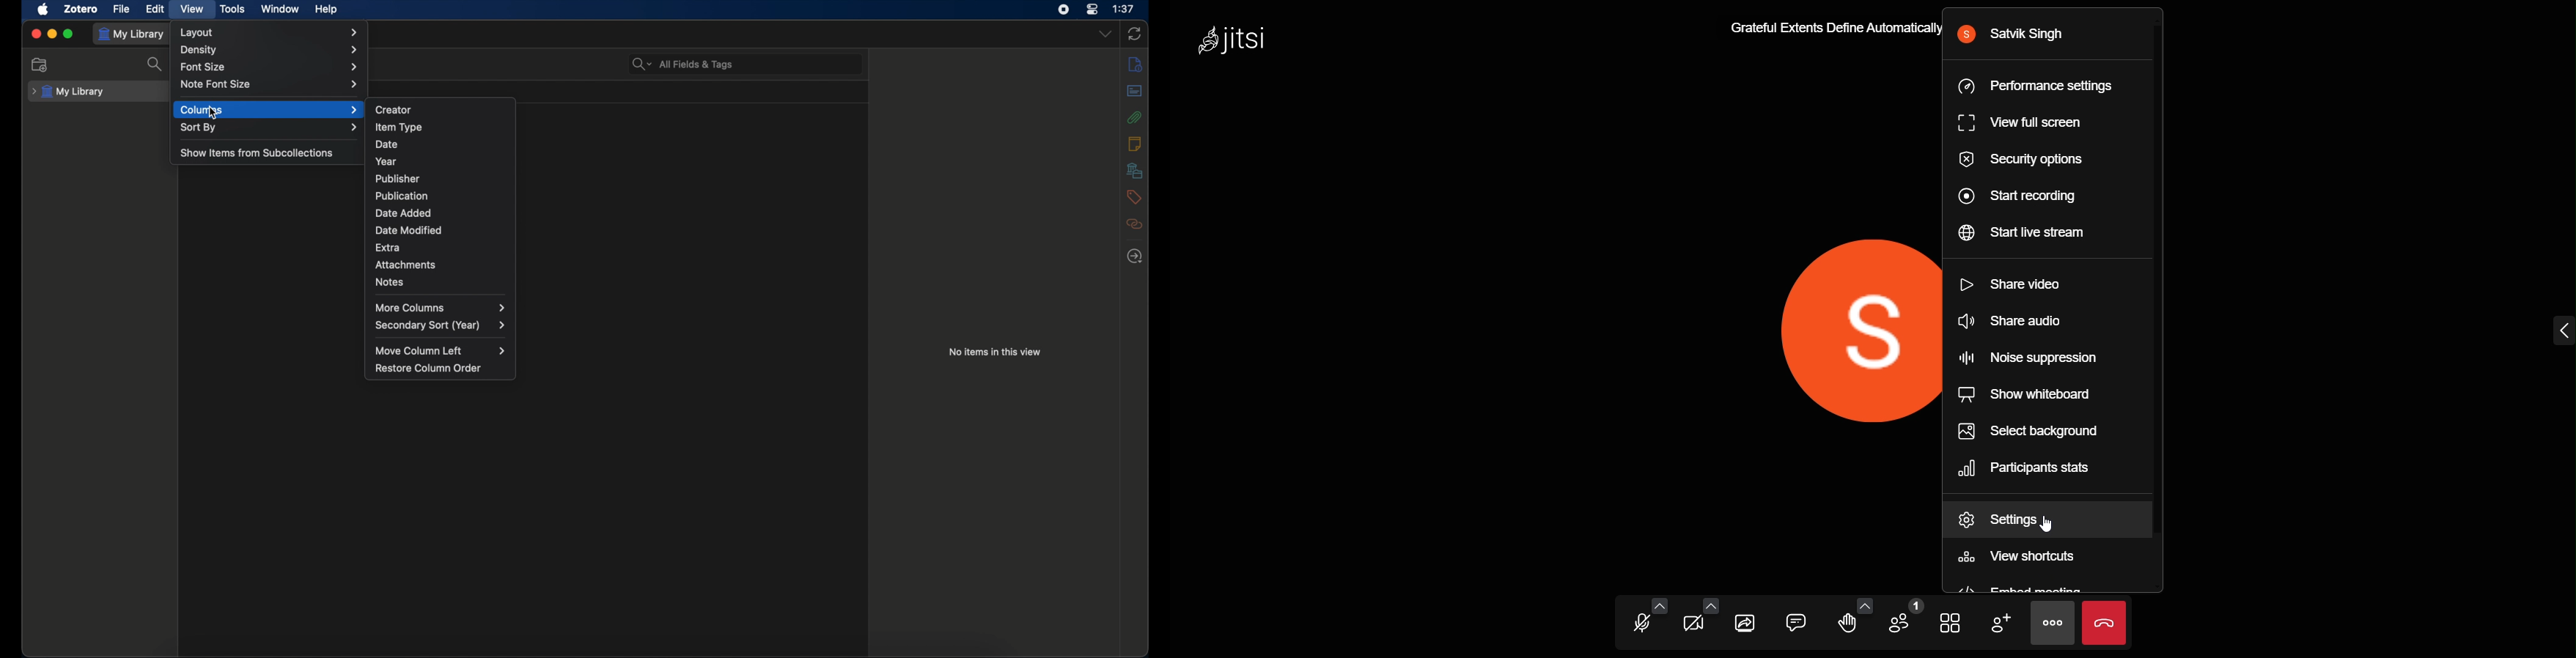 This screenshot has height=672, width=2576. What do you see at coordinates (429, 368) in the screenshot?
I see `restore column order` at bounding box center [429, 368].